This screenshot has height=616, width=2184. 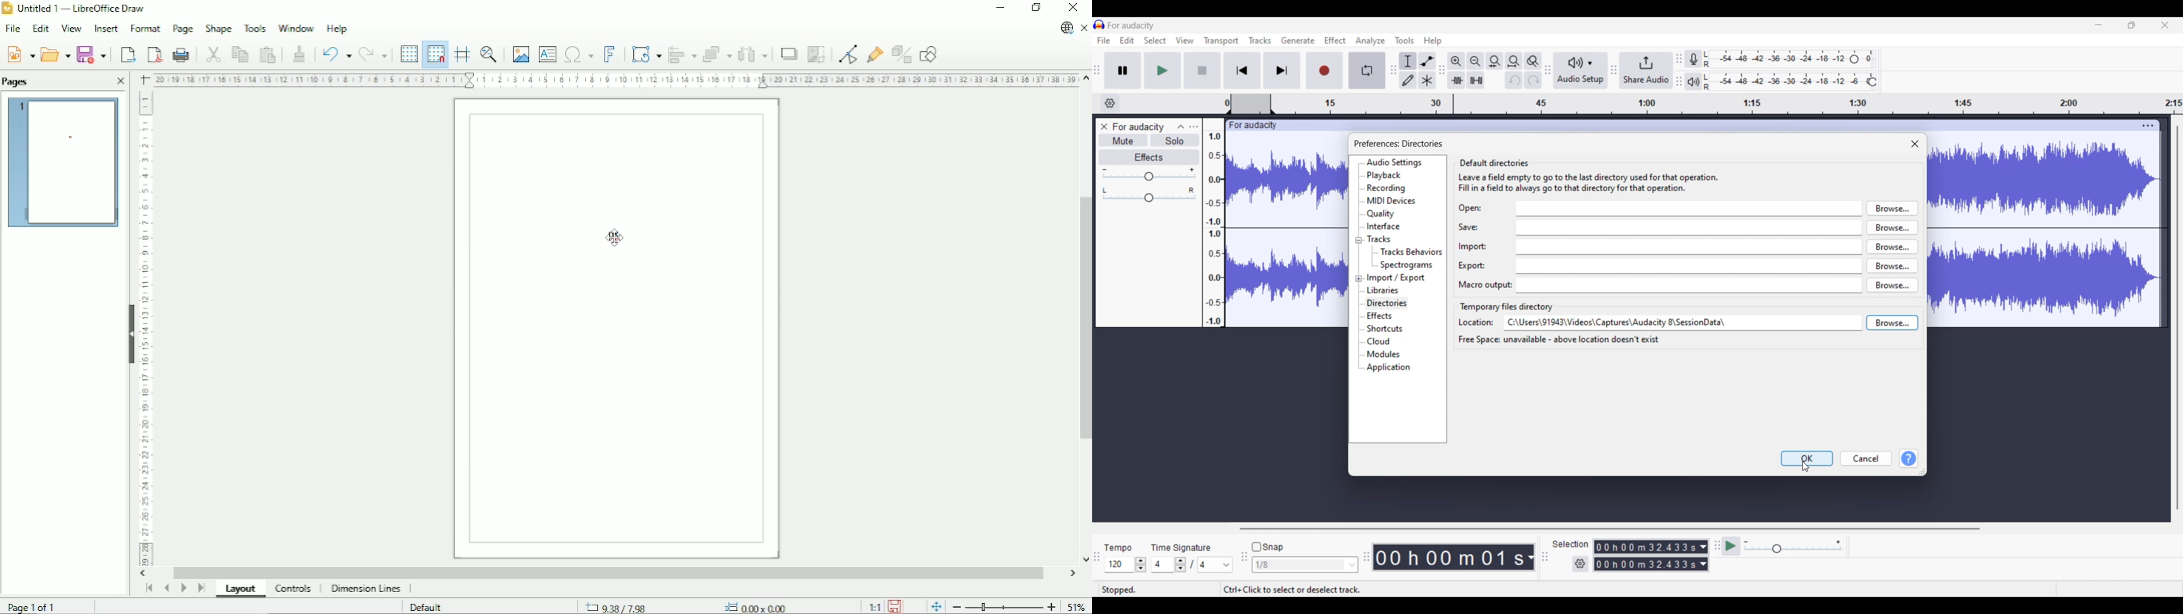 What do you see at coordinates (1066, 27) in the screenshot?
I see `Update available` at bounding box center [1066, 27].